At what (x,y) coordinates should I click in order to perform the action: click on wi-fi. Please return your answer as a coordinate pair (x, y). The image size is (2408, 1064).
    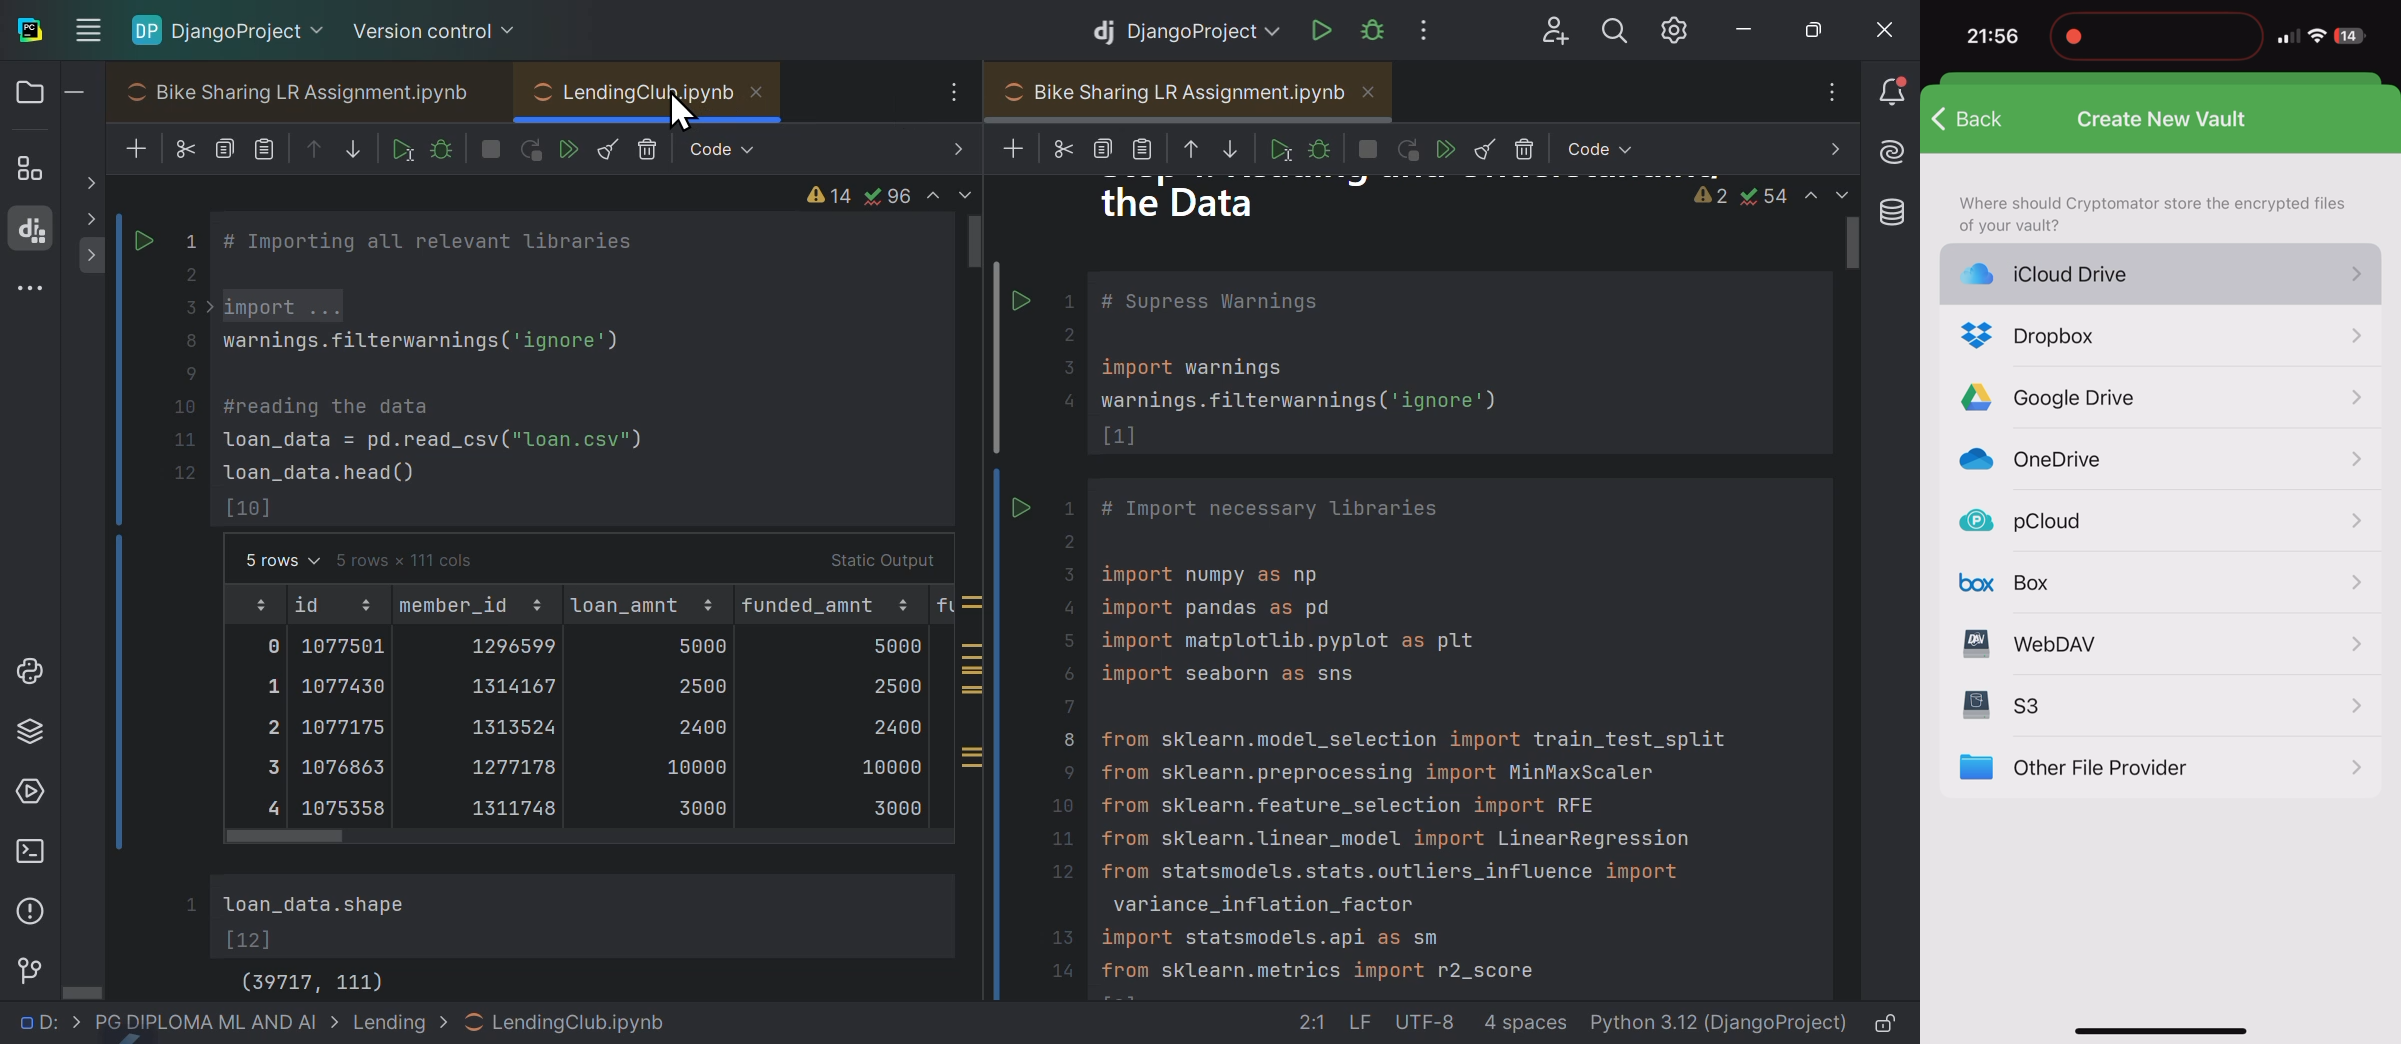
    Looking at the image, I should click on (2319, 40).